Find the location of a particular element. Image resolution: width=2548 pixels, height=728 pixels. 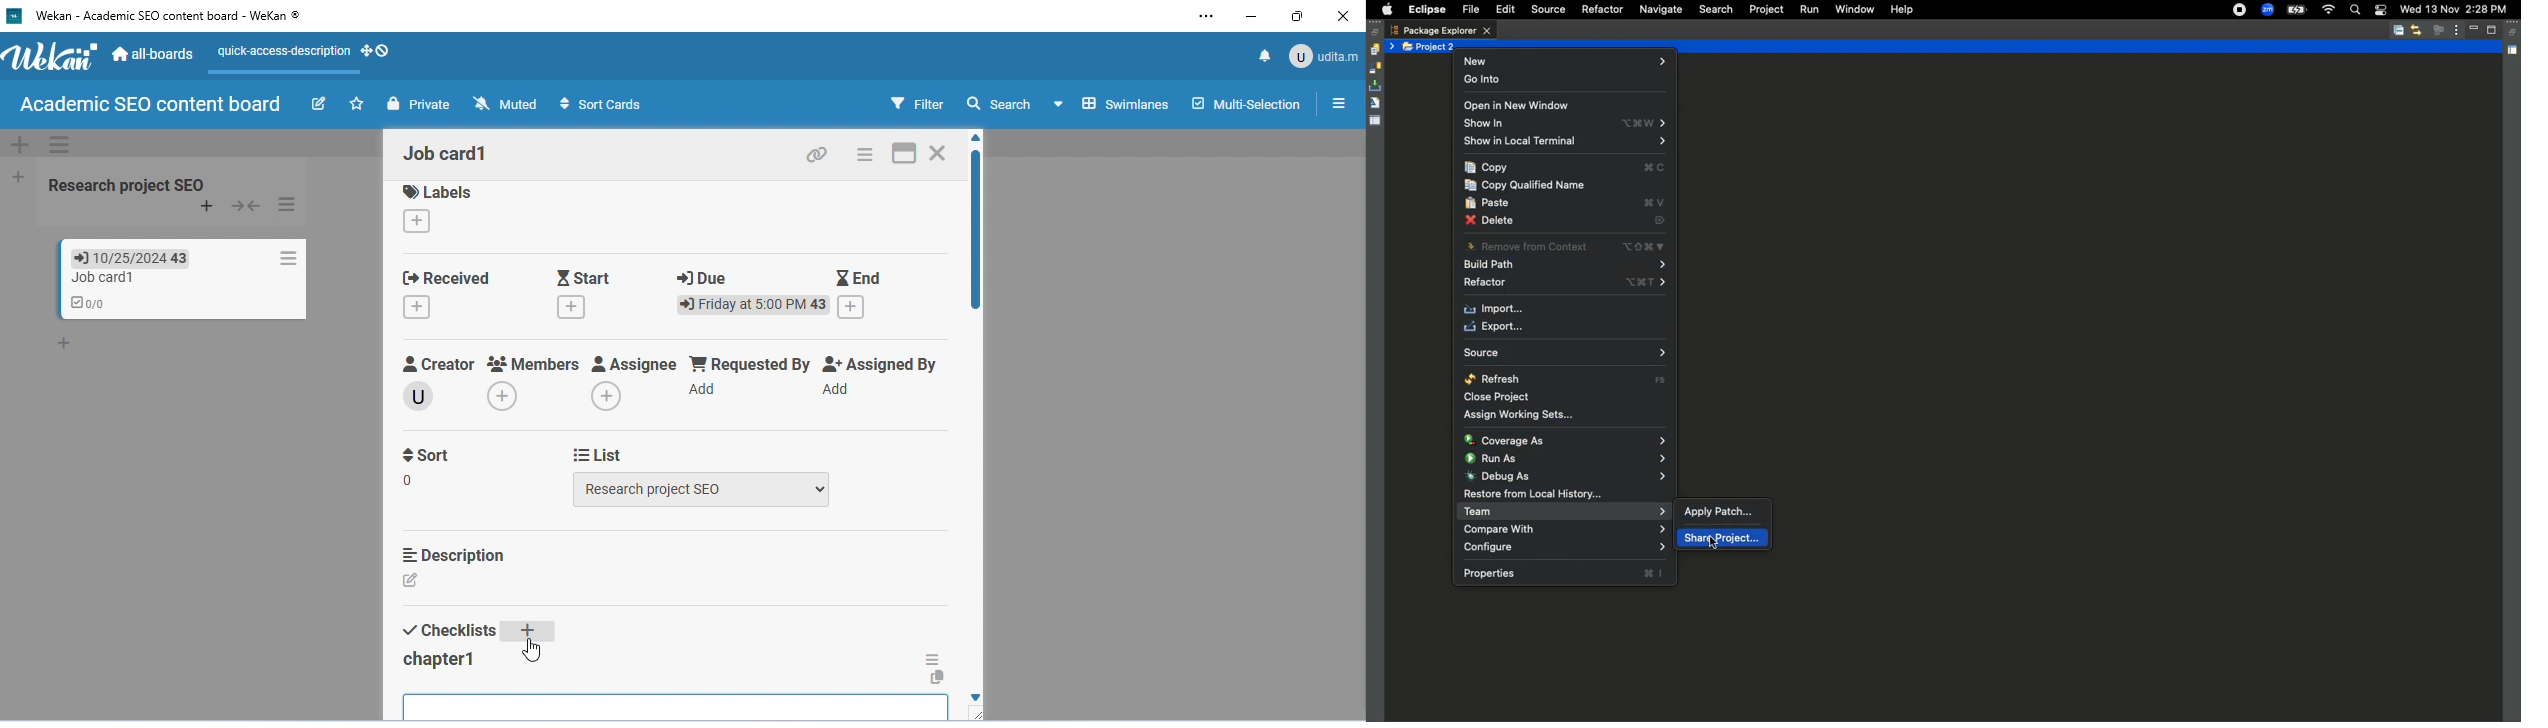

card actions is located at coordinates (284, 258).